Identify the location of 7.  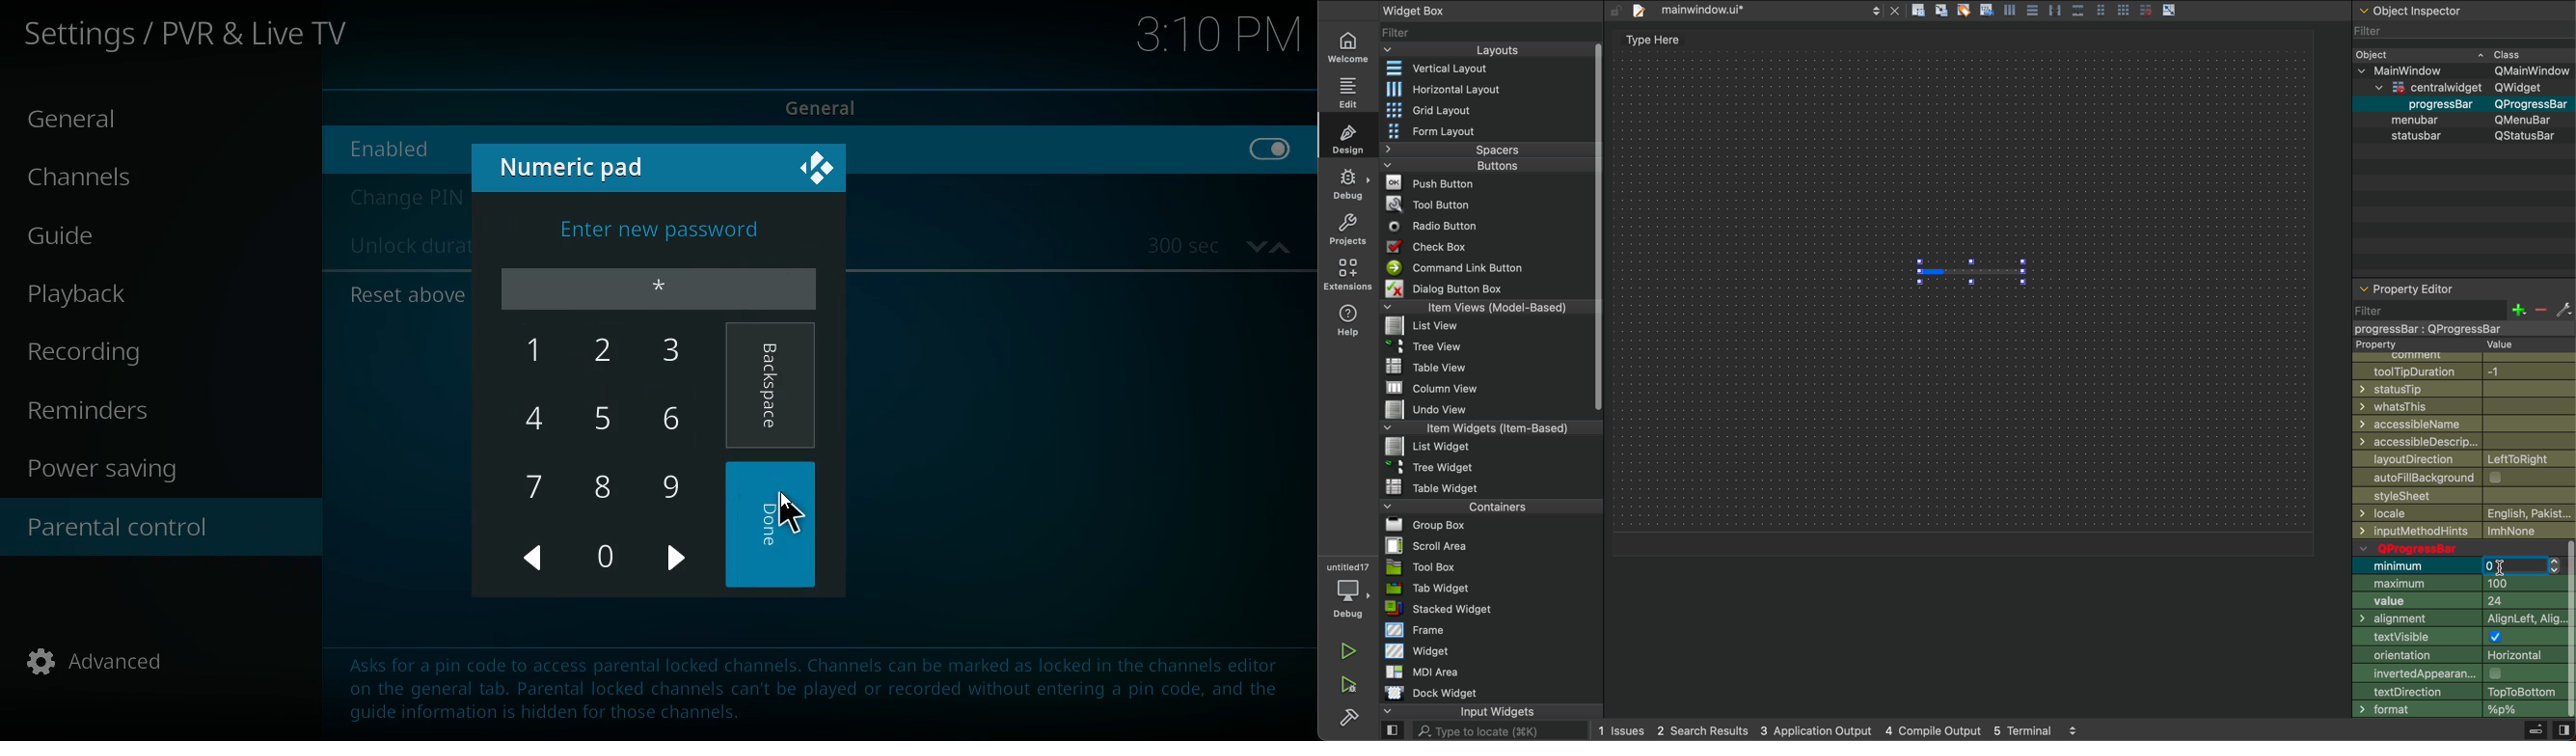
(539, 486).